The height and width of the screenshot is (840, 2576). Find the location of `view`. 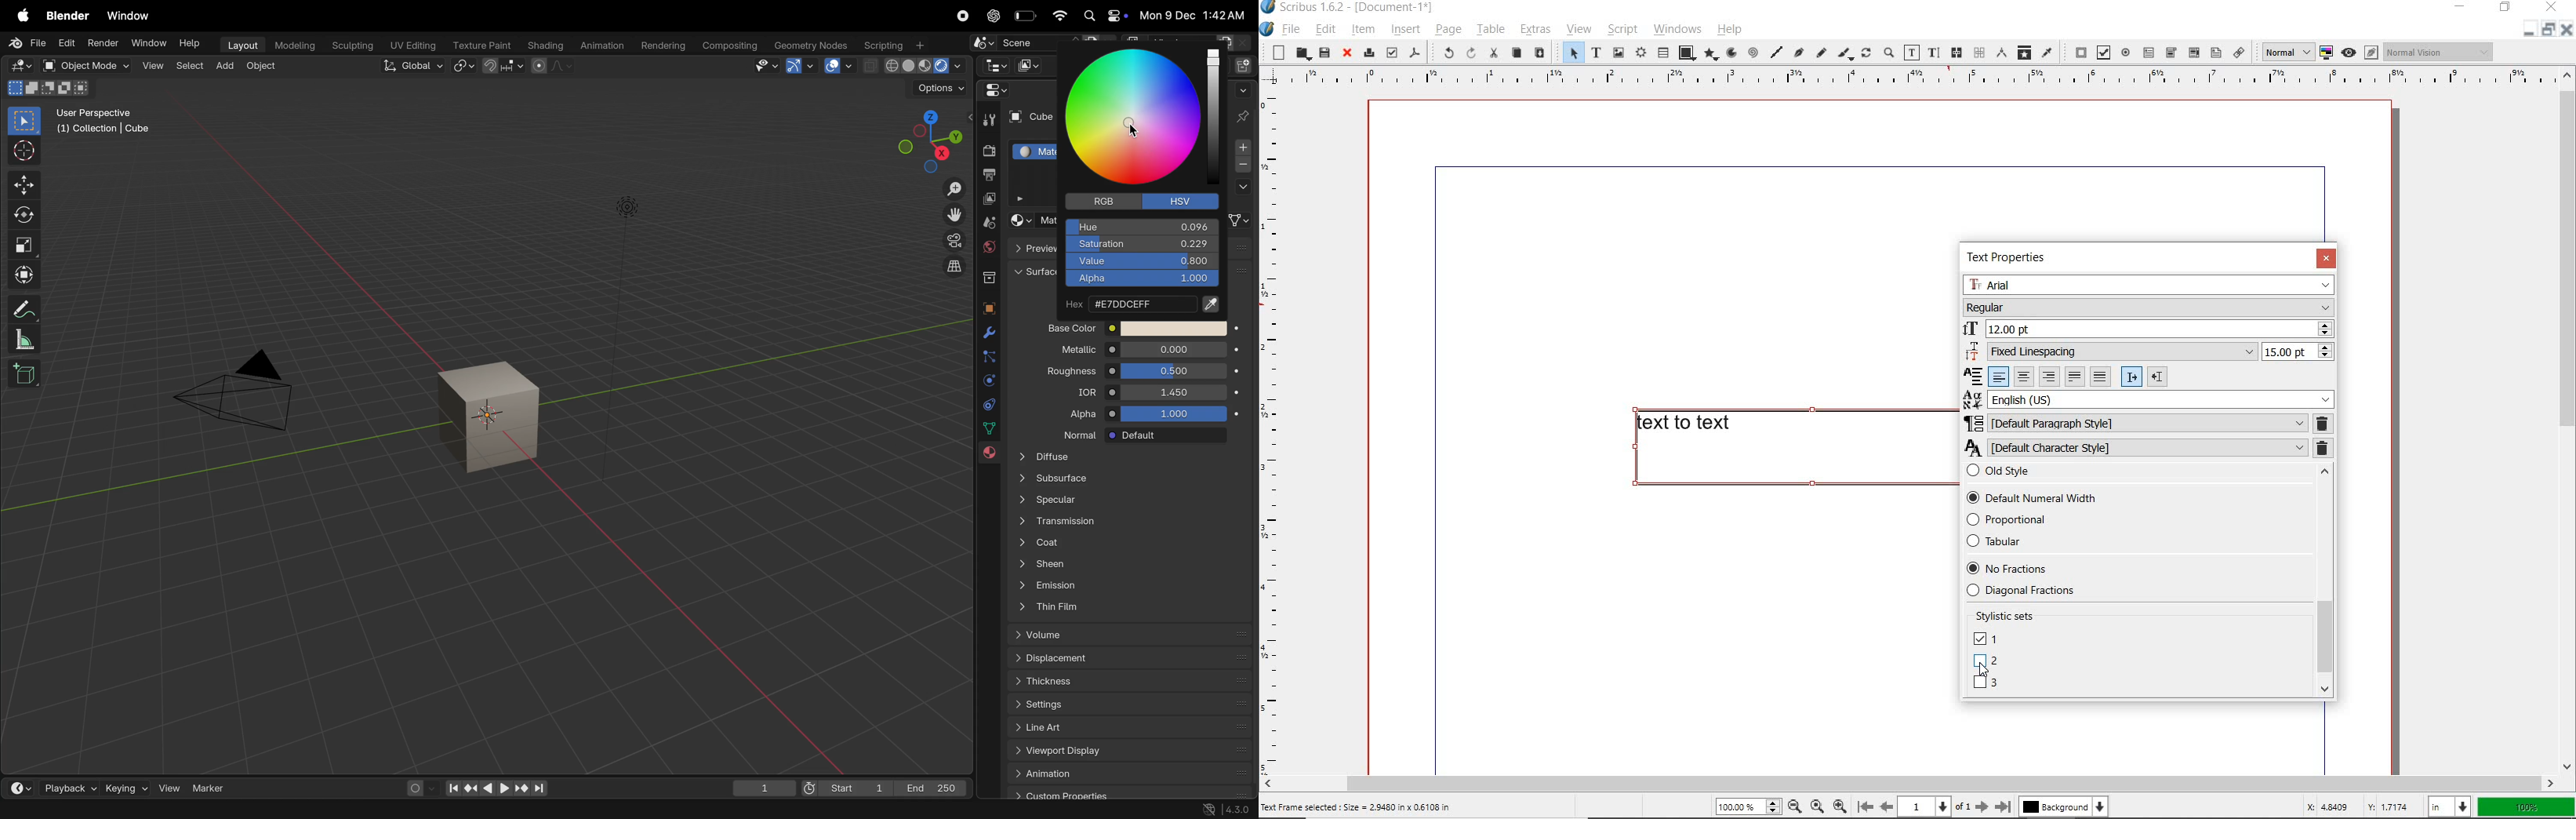

view is located at coordinates (1578, 31).